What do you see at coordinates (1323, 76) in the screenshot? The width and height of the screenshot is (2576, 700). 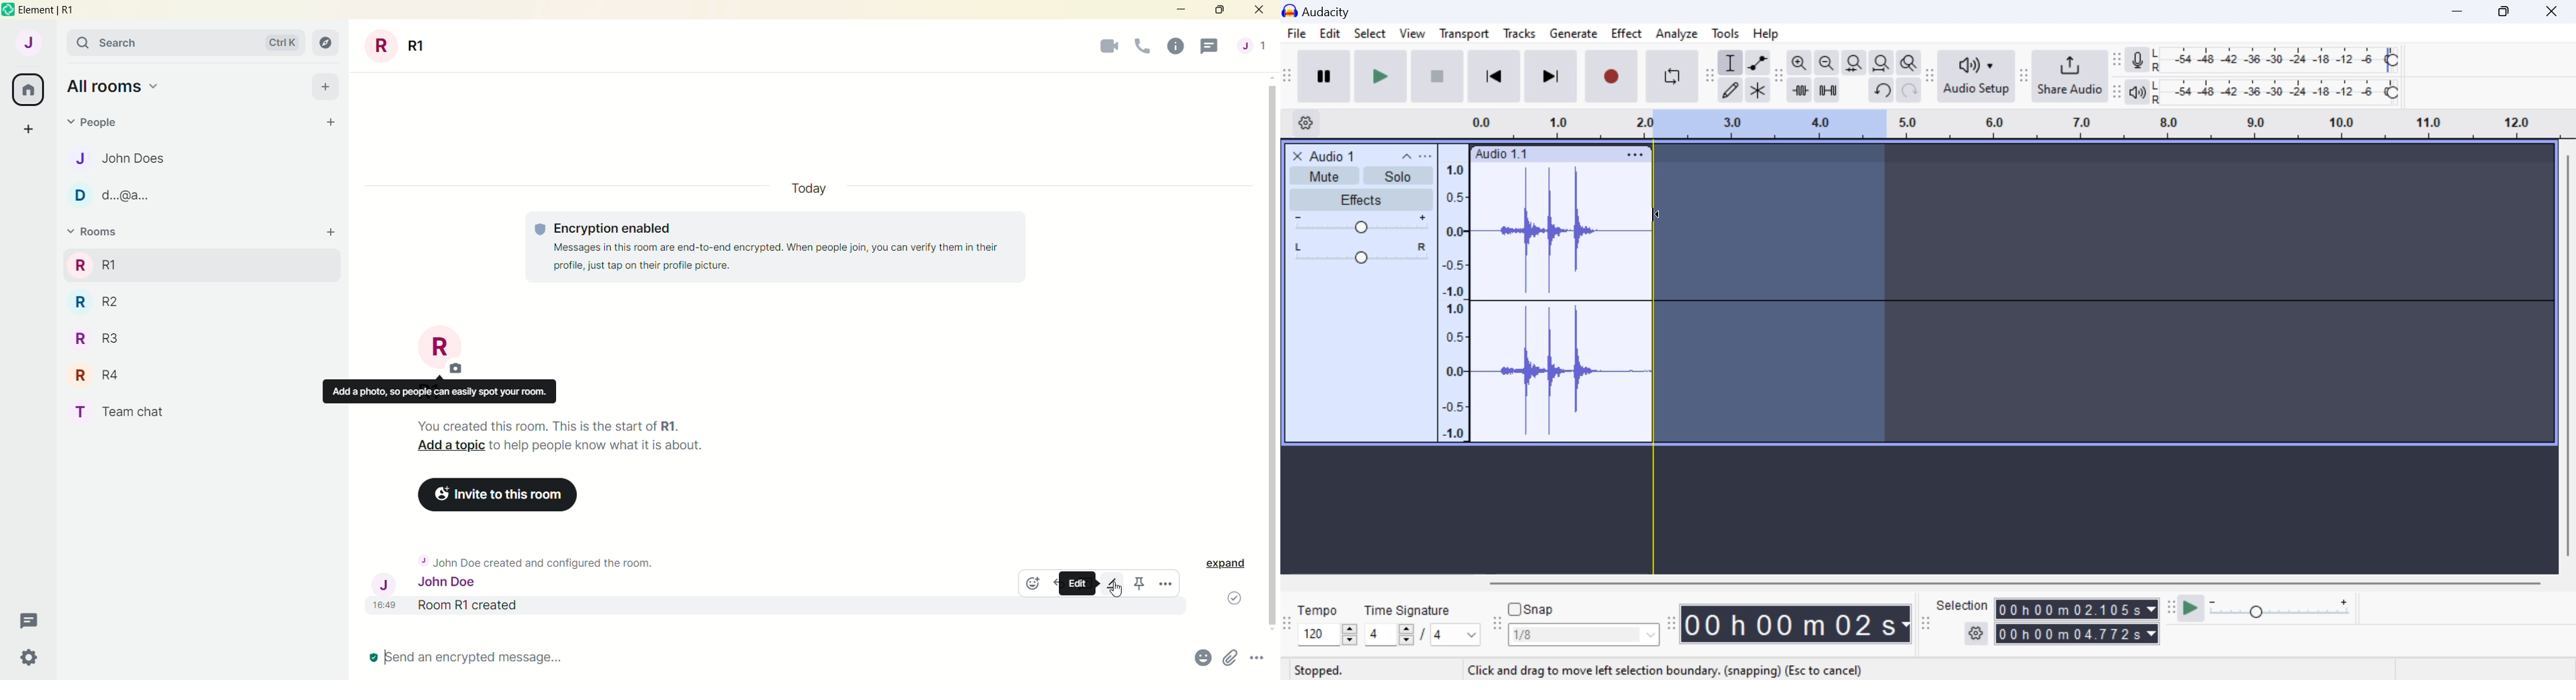 I see `Pause` at bounding box center [1323, 76].